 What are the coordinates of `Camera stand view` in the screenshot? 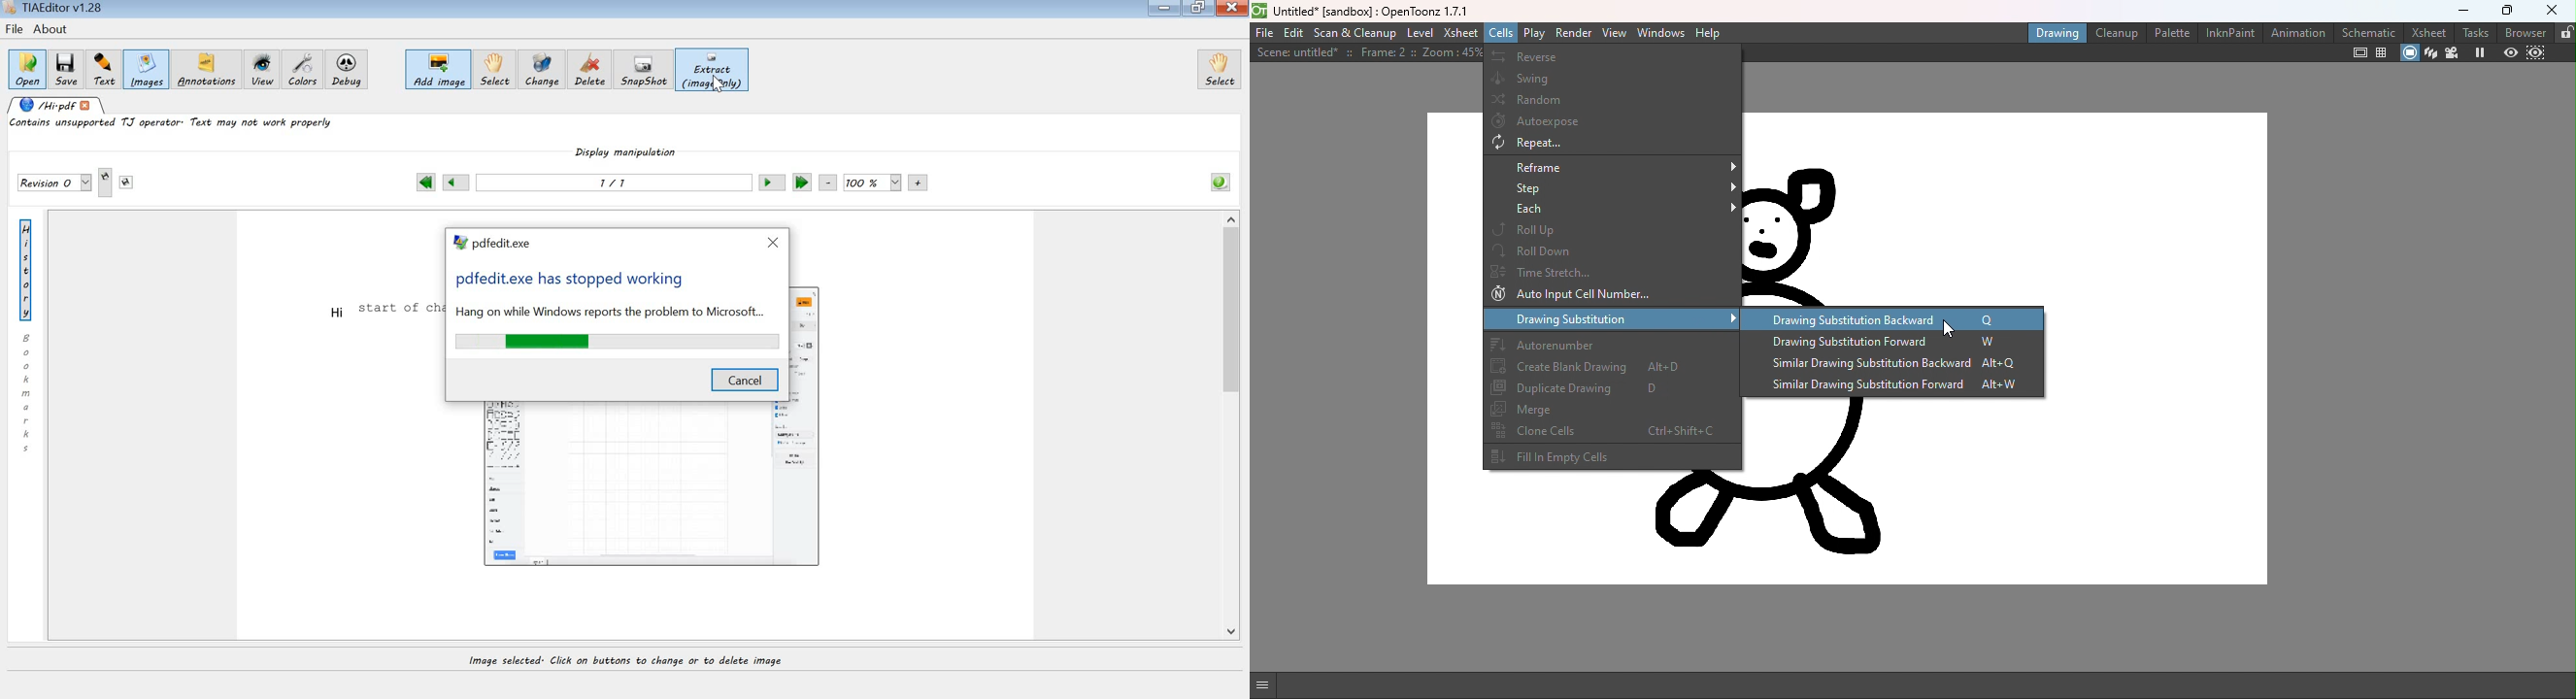 It's located at (2407, 52).